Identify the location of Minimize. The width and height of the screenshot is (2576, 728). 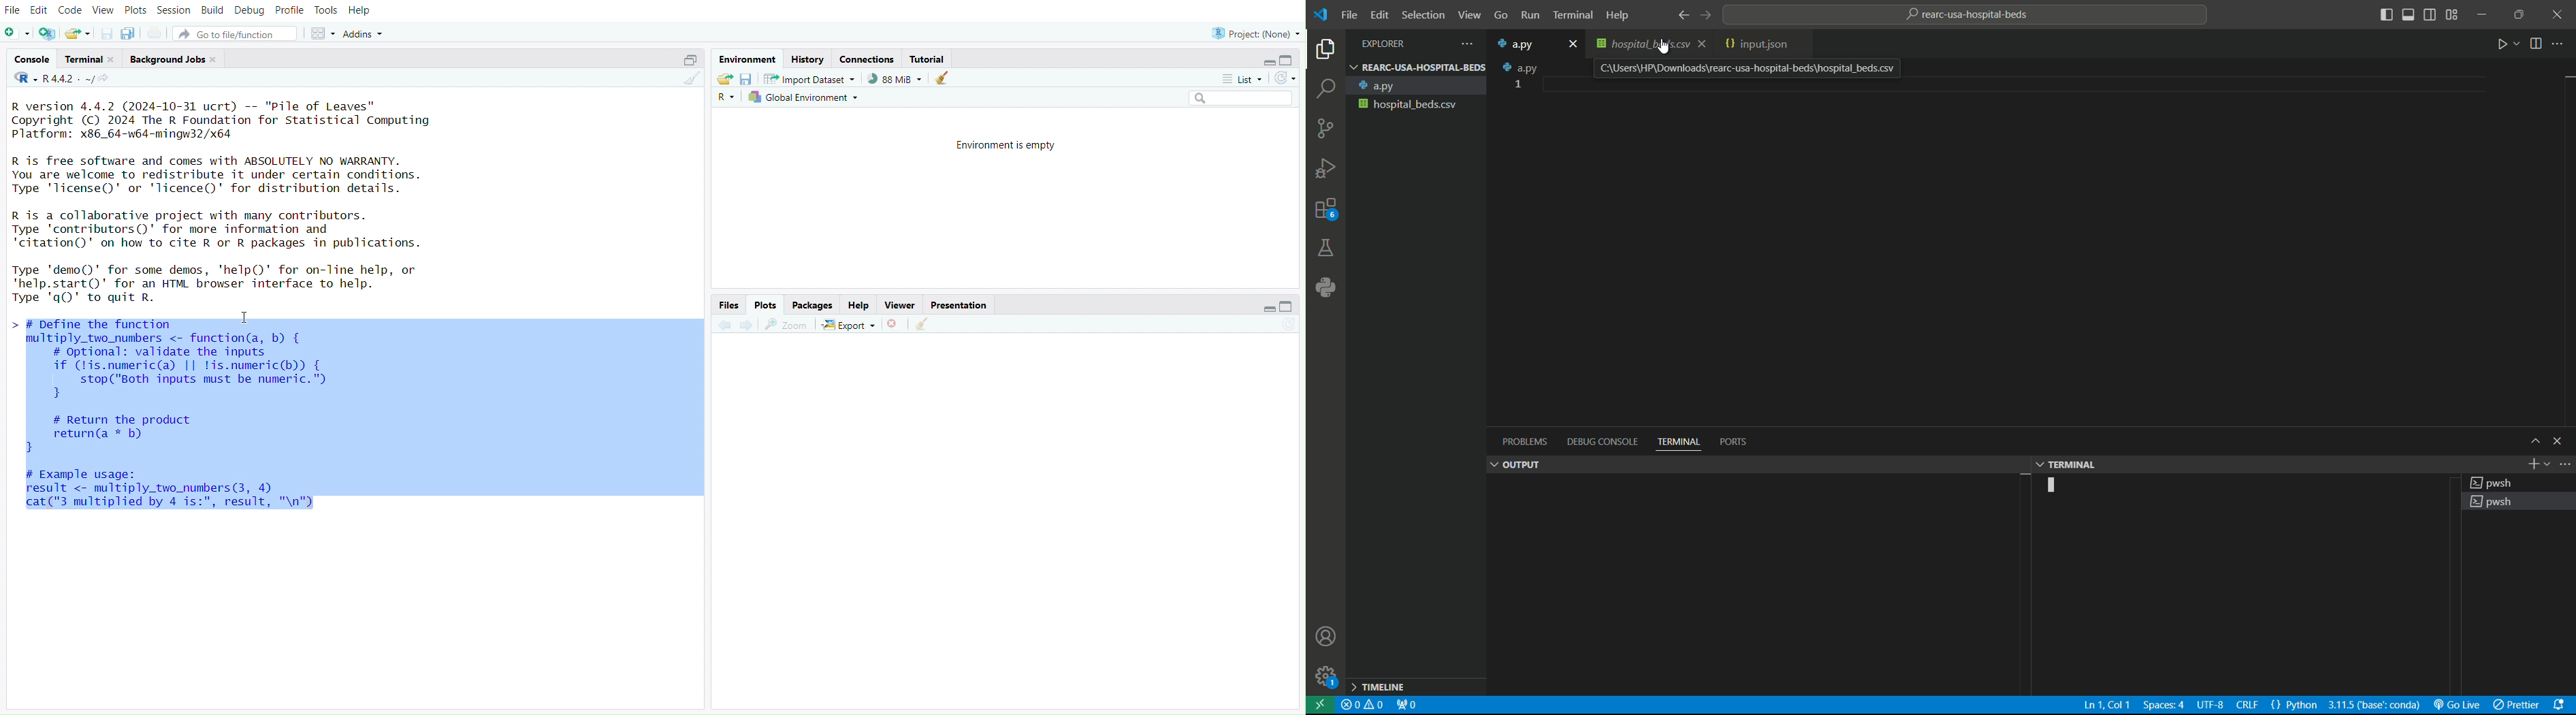
(1269, 62).